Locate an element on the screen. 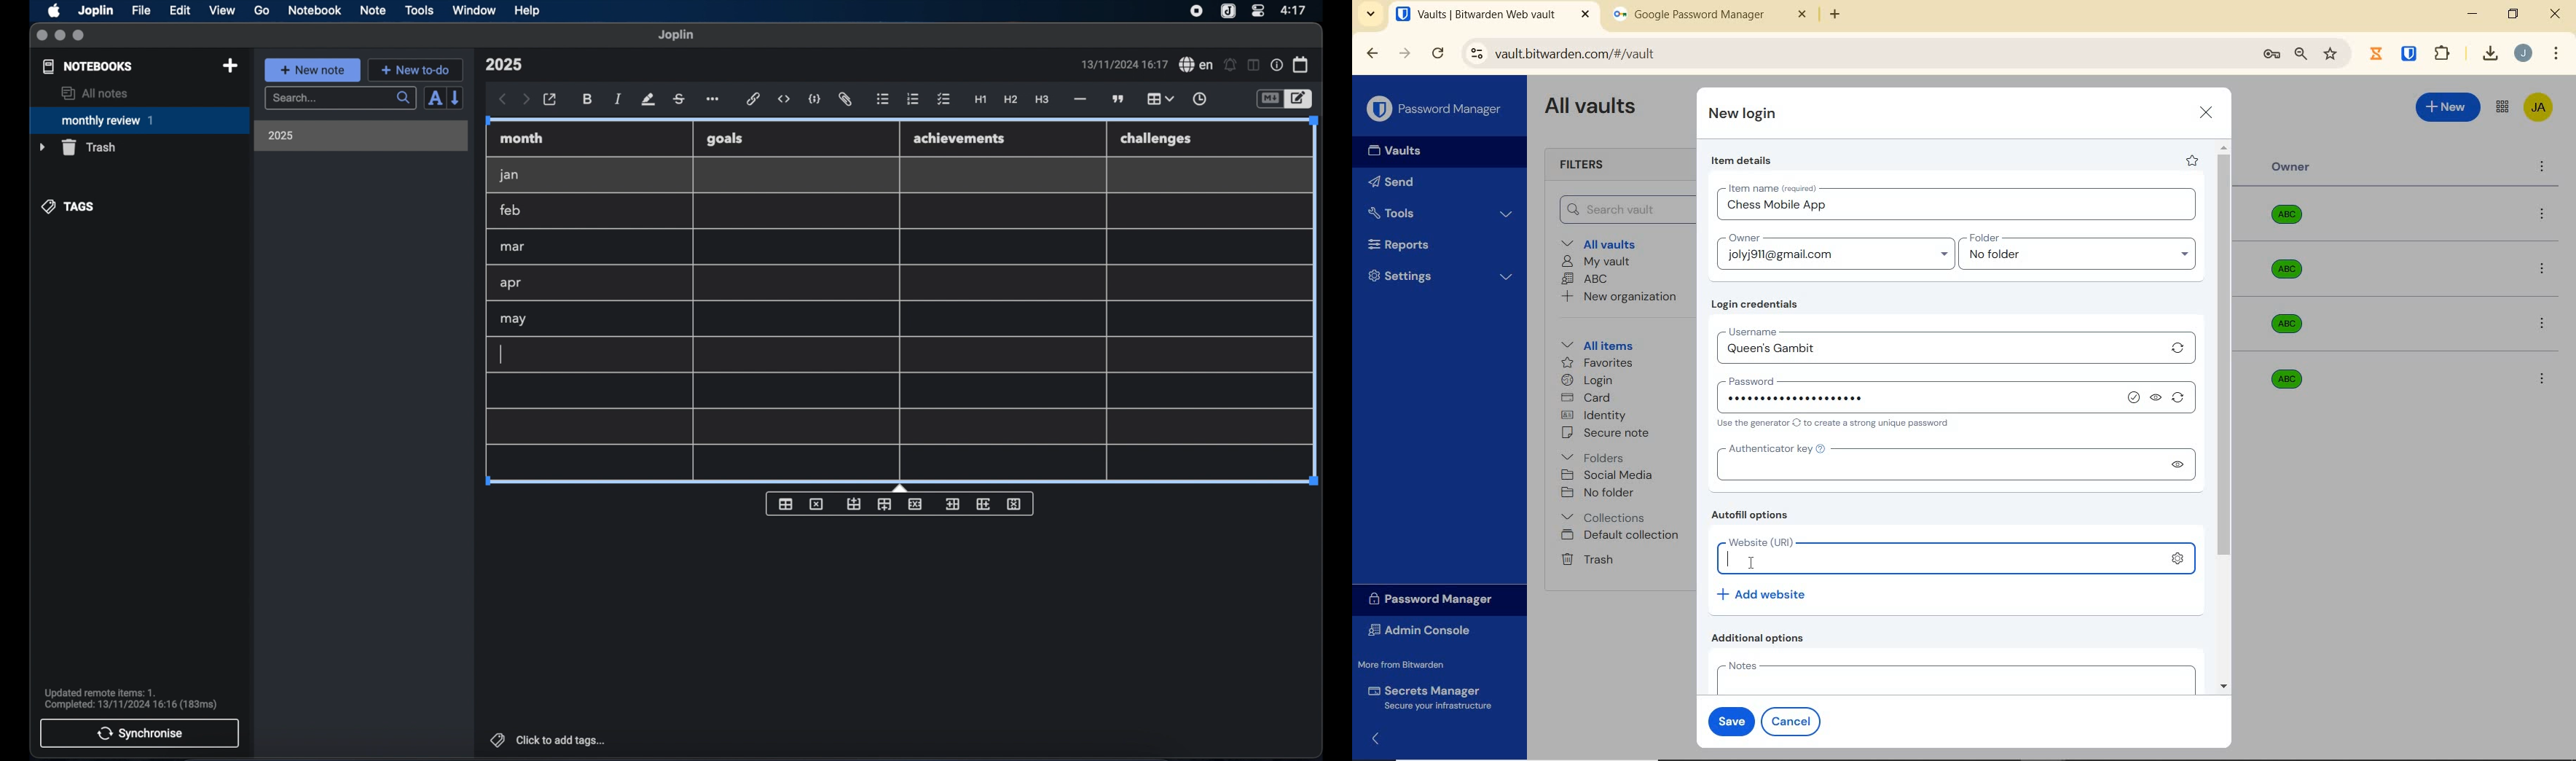 Image resolution: width=2576 pixels, height=784 pixels. date is located at coordinates (1124, 64).